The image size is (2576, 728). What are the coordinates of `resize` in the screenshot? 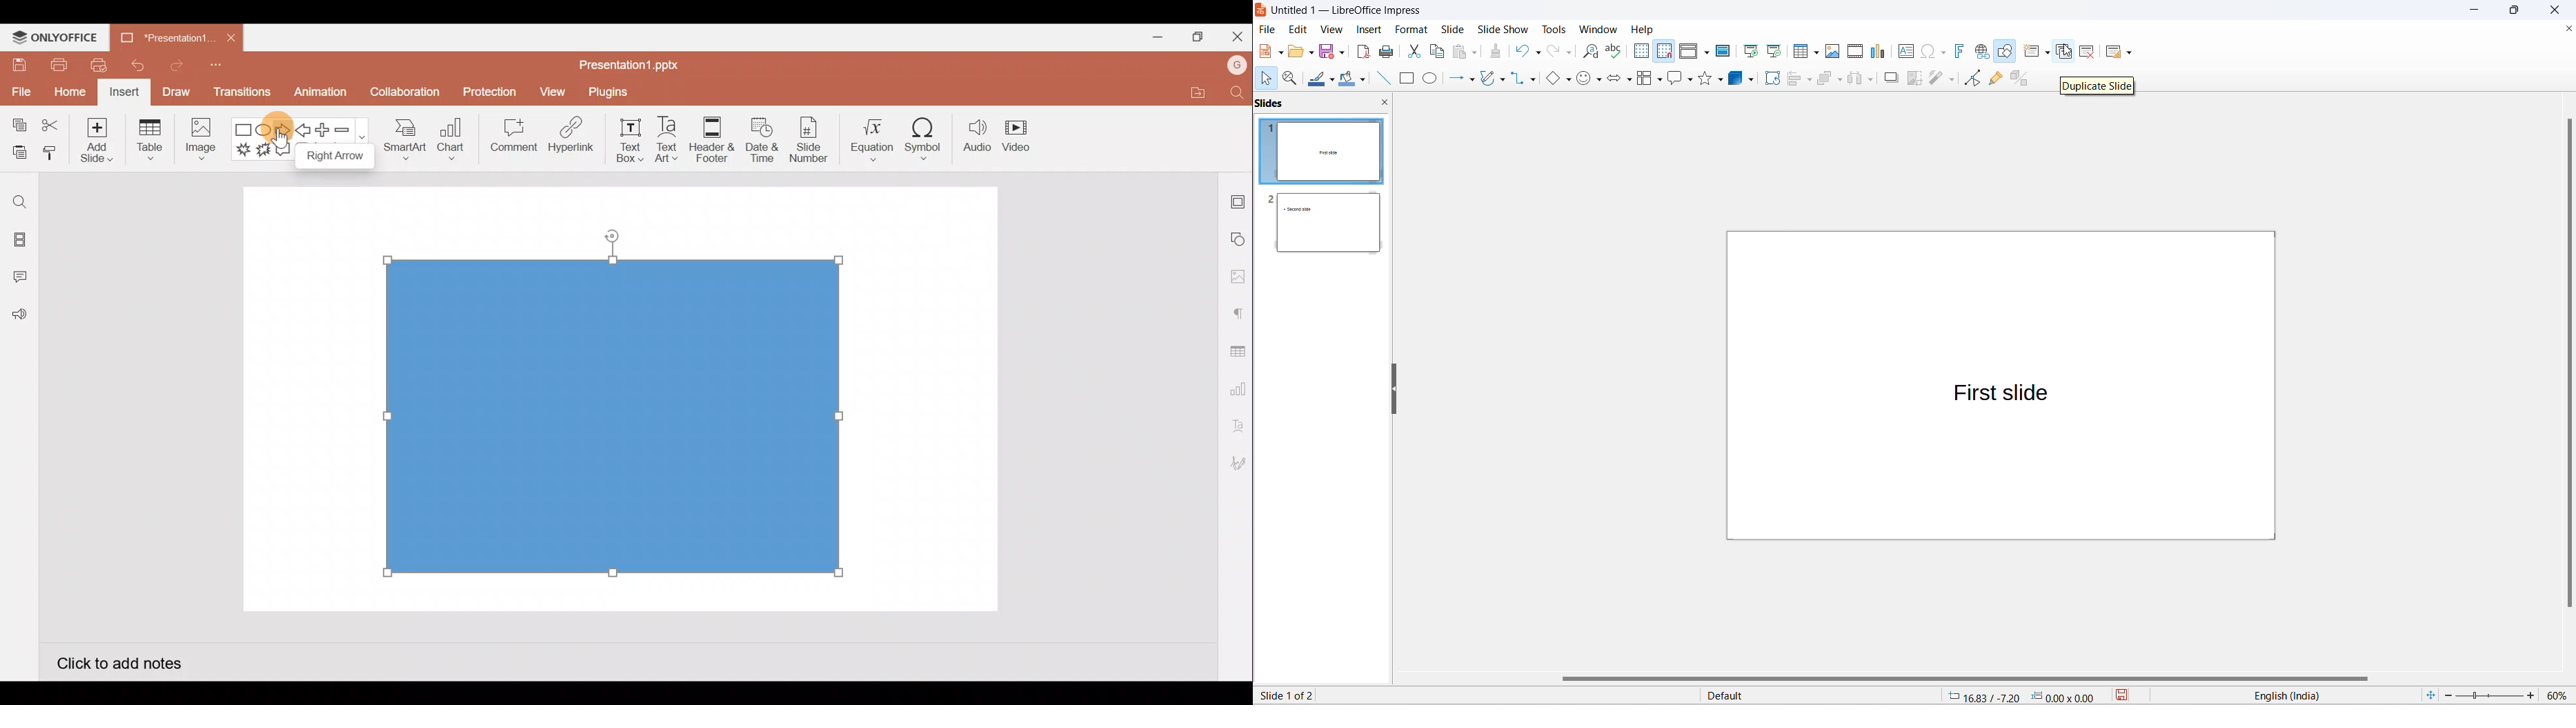 It's located at (1396, 389).